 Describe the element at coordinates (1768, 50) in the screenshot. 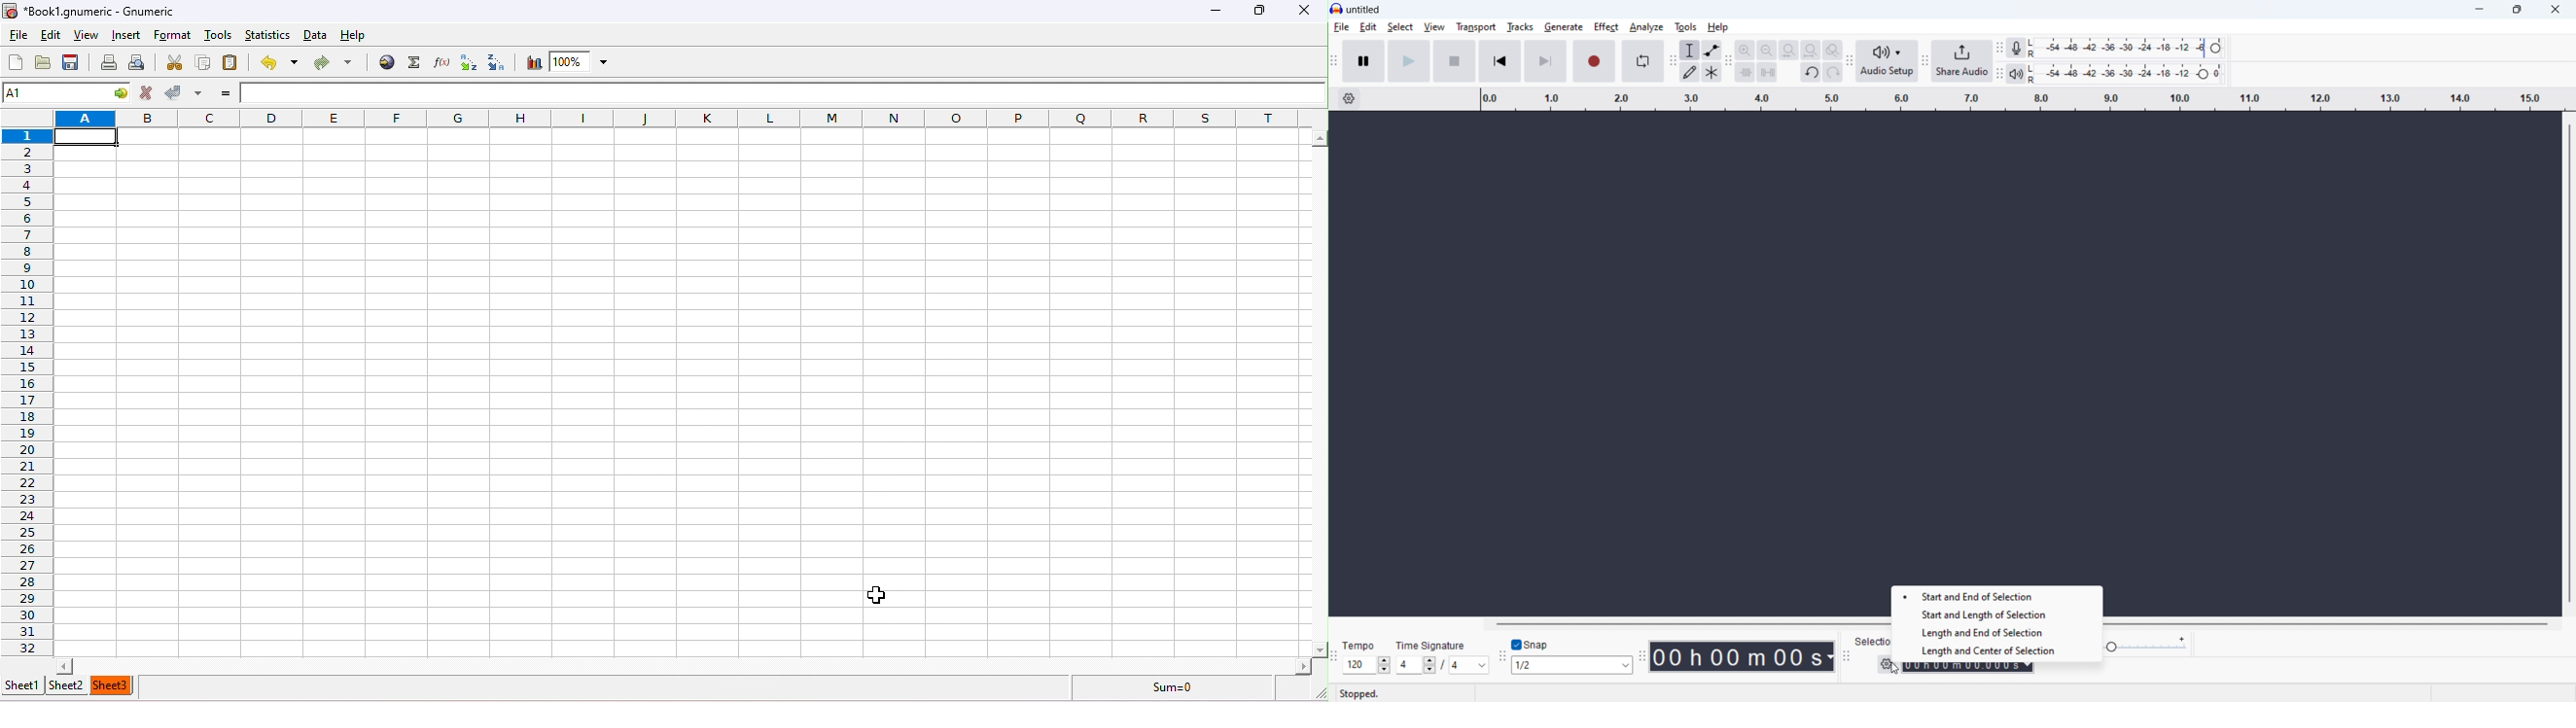

I see `zoom out` at that location.